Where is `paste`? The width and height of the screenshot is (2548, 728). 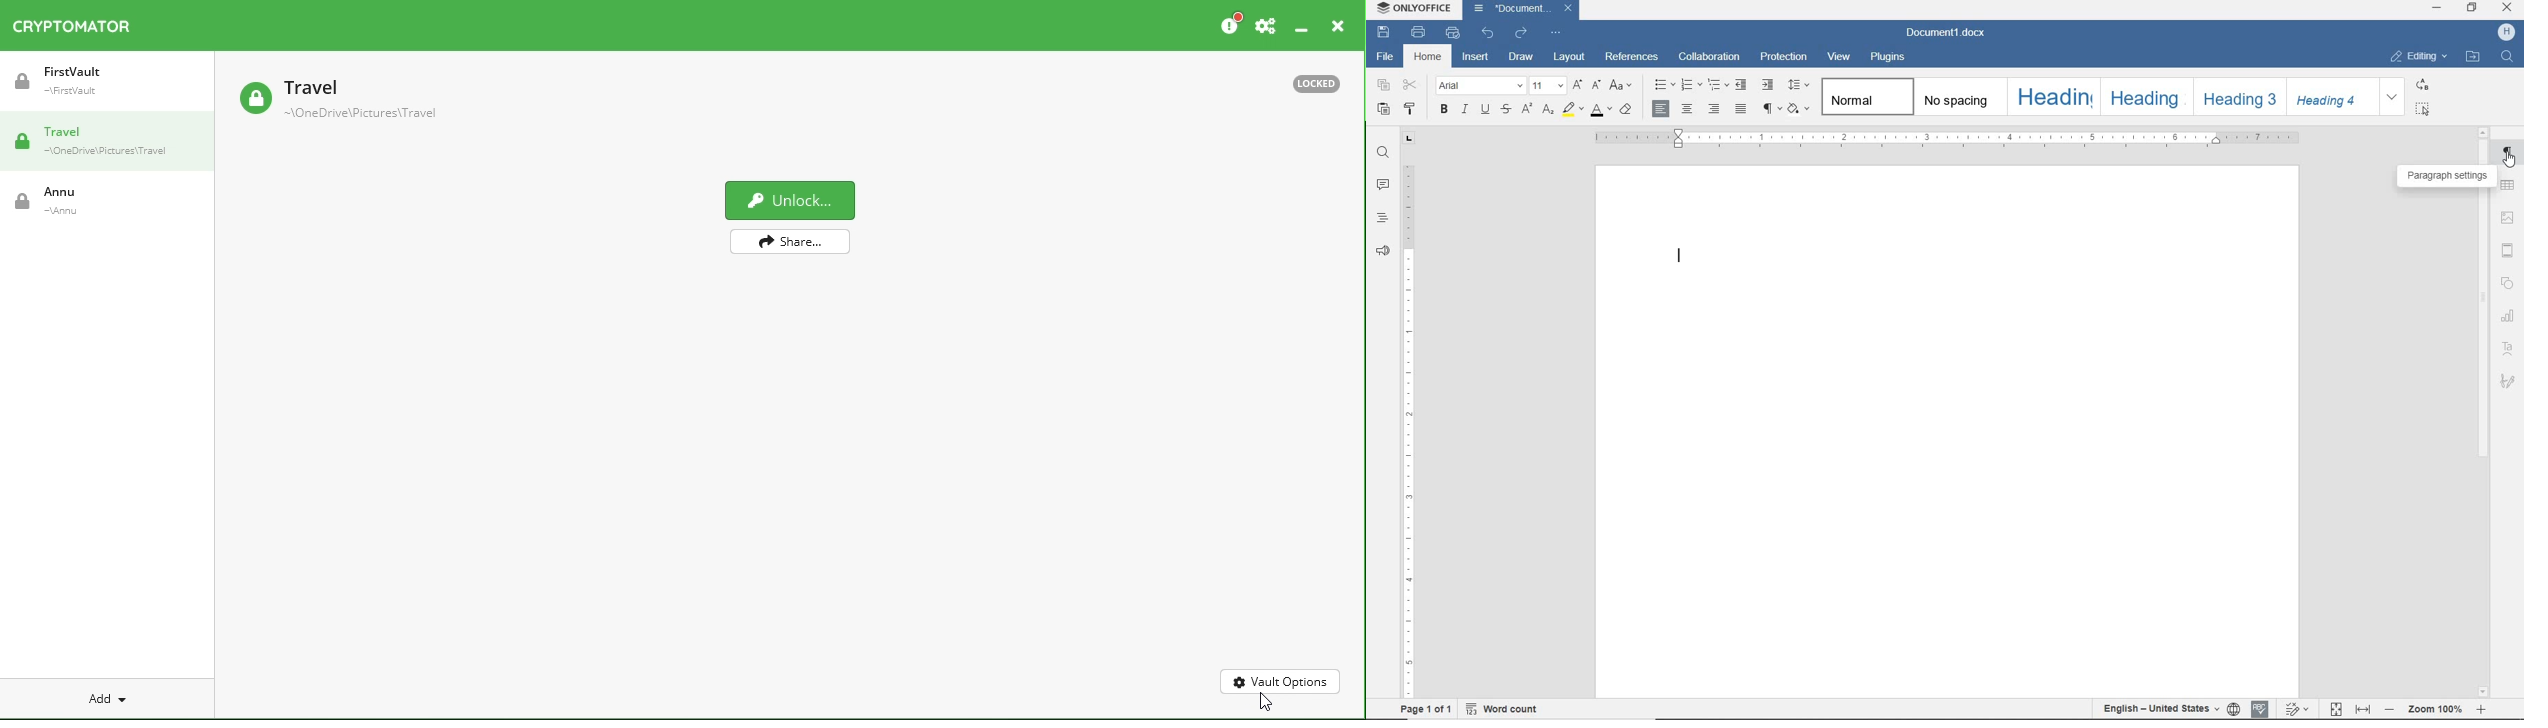 paste is located at coordinates (1383, 109).